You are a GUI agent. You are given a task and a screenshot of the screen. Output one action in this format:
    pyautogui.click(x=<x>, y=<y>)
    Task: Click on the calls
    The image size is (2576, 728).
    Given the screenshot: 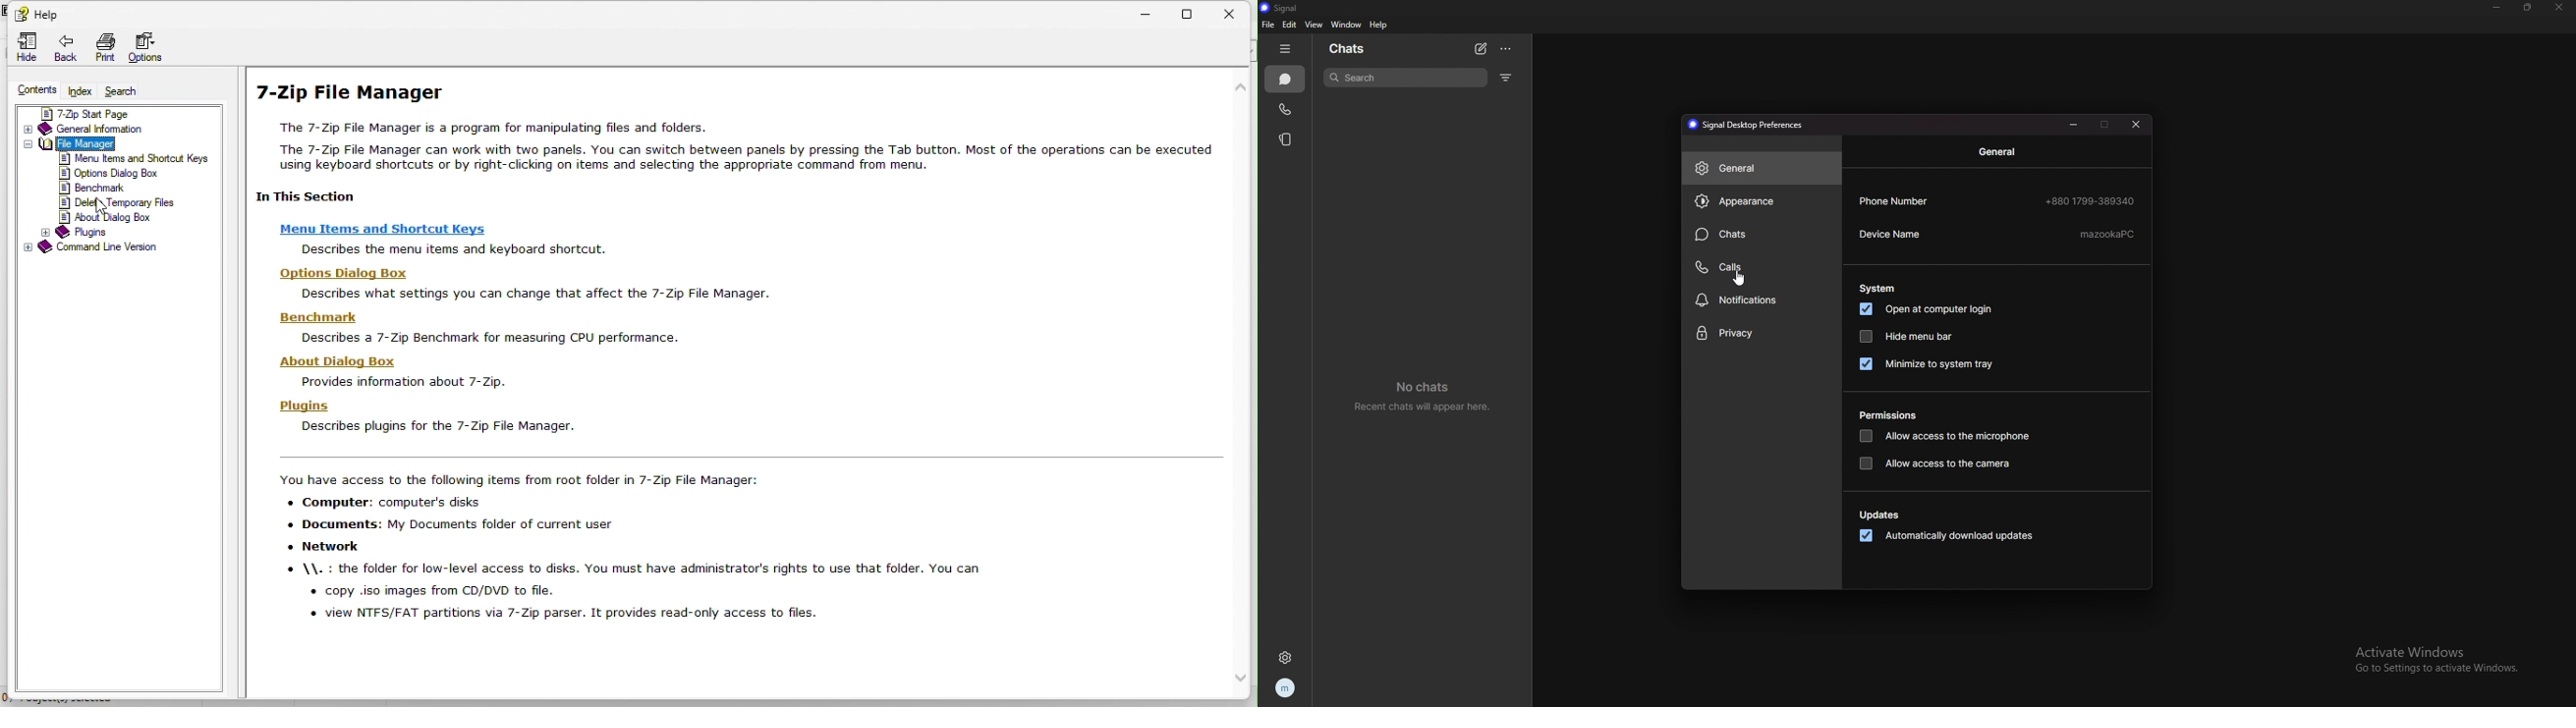 What is the action you would take?
    pyautogui.click(x=1286, y=108)
    